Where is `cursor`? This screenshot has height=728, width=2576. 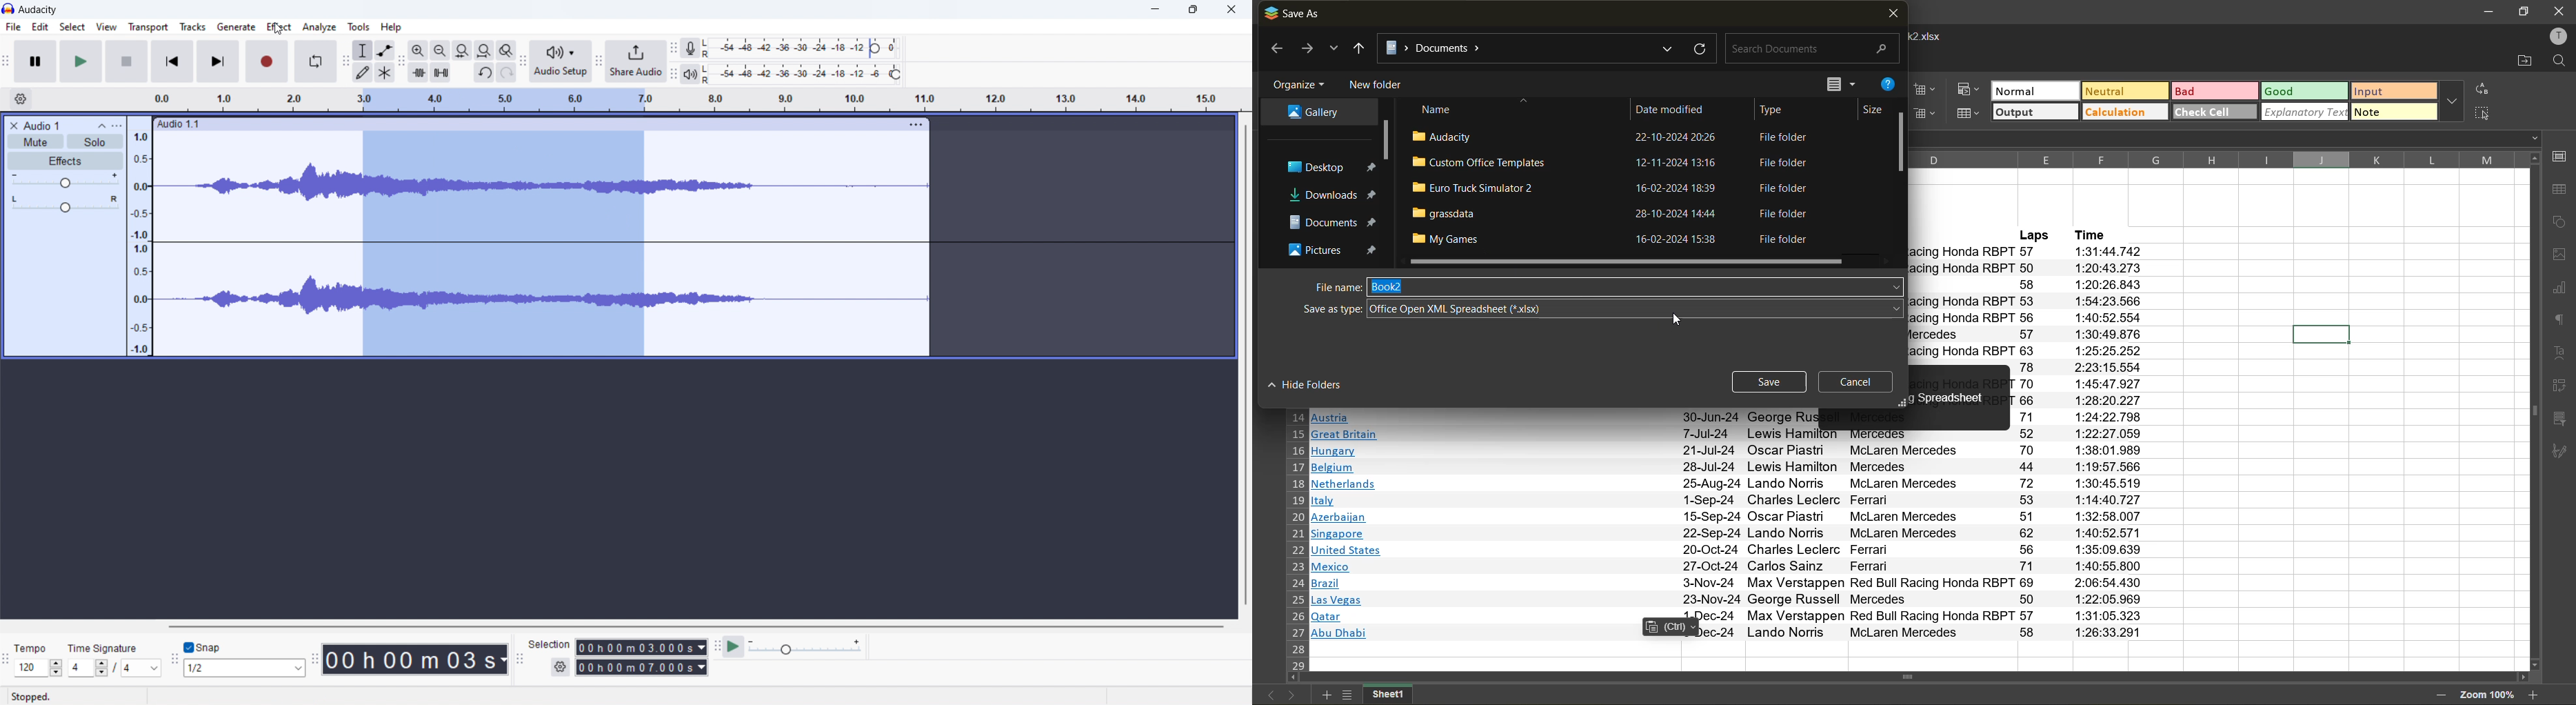
cursor is located at coordinates (278, 29).